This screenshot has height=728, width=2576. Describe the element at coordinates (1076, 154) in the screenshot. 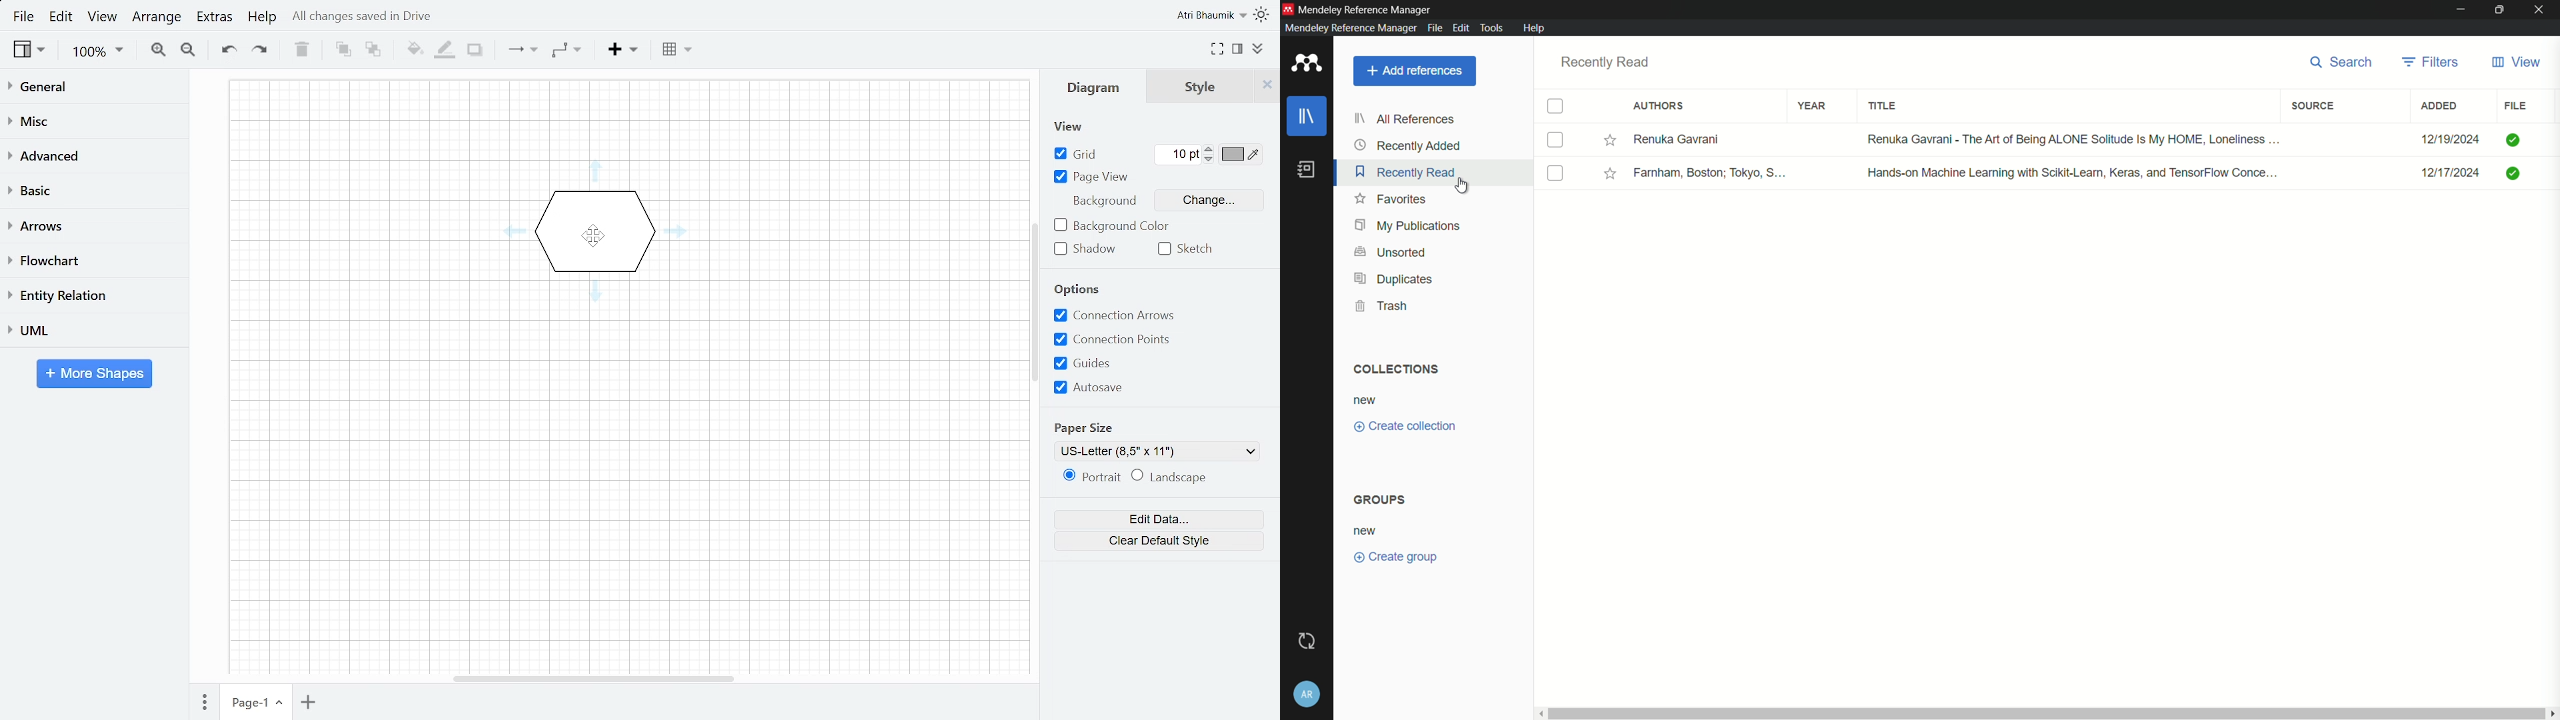

I see `Grid` at that location.